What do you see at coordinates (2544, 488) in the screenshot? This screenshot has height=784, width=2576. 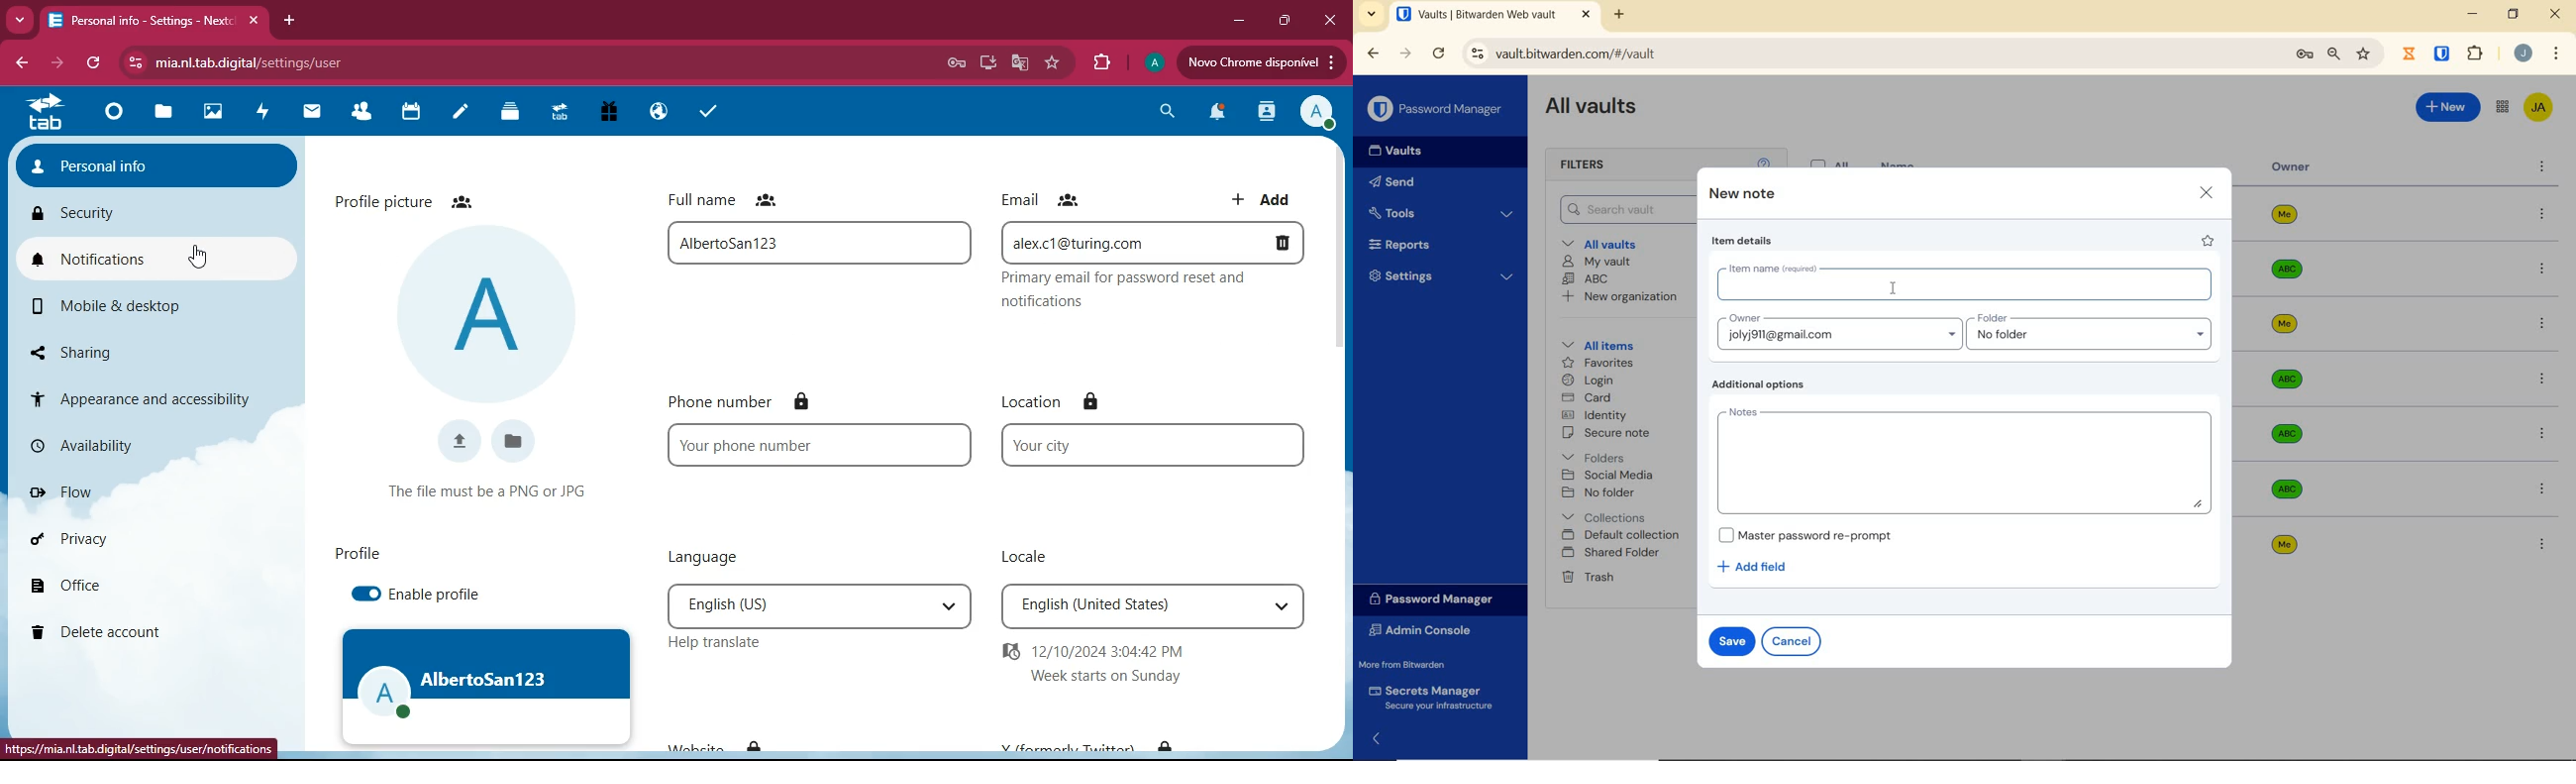 I see `more options` at bounding box center [2544, 488].